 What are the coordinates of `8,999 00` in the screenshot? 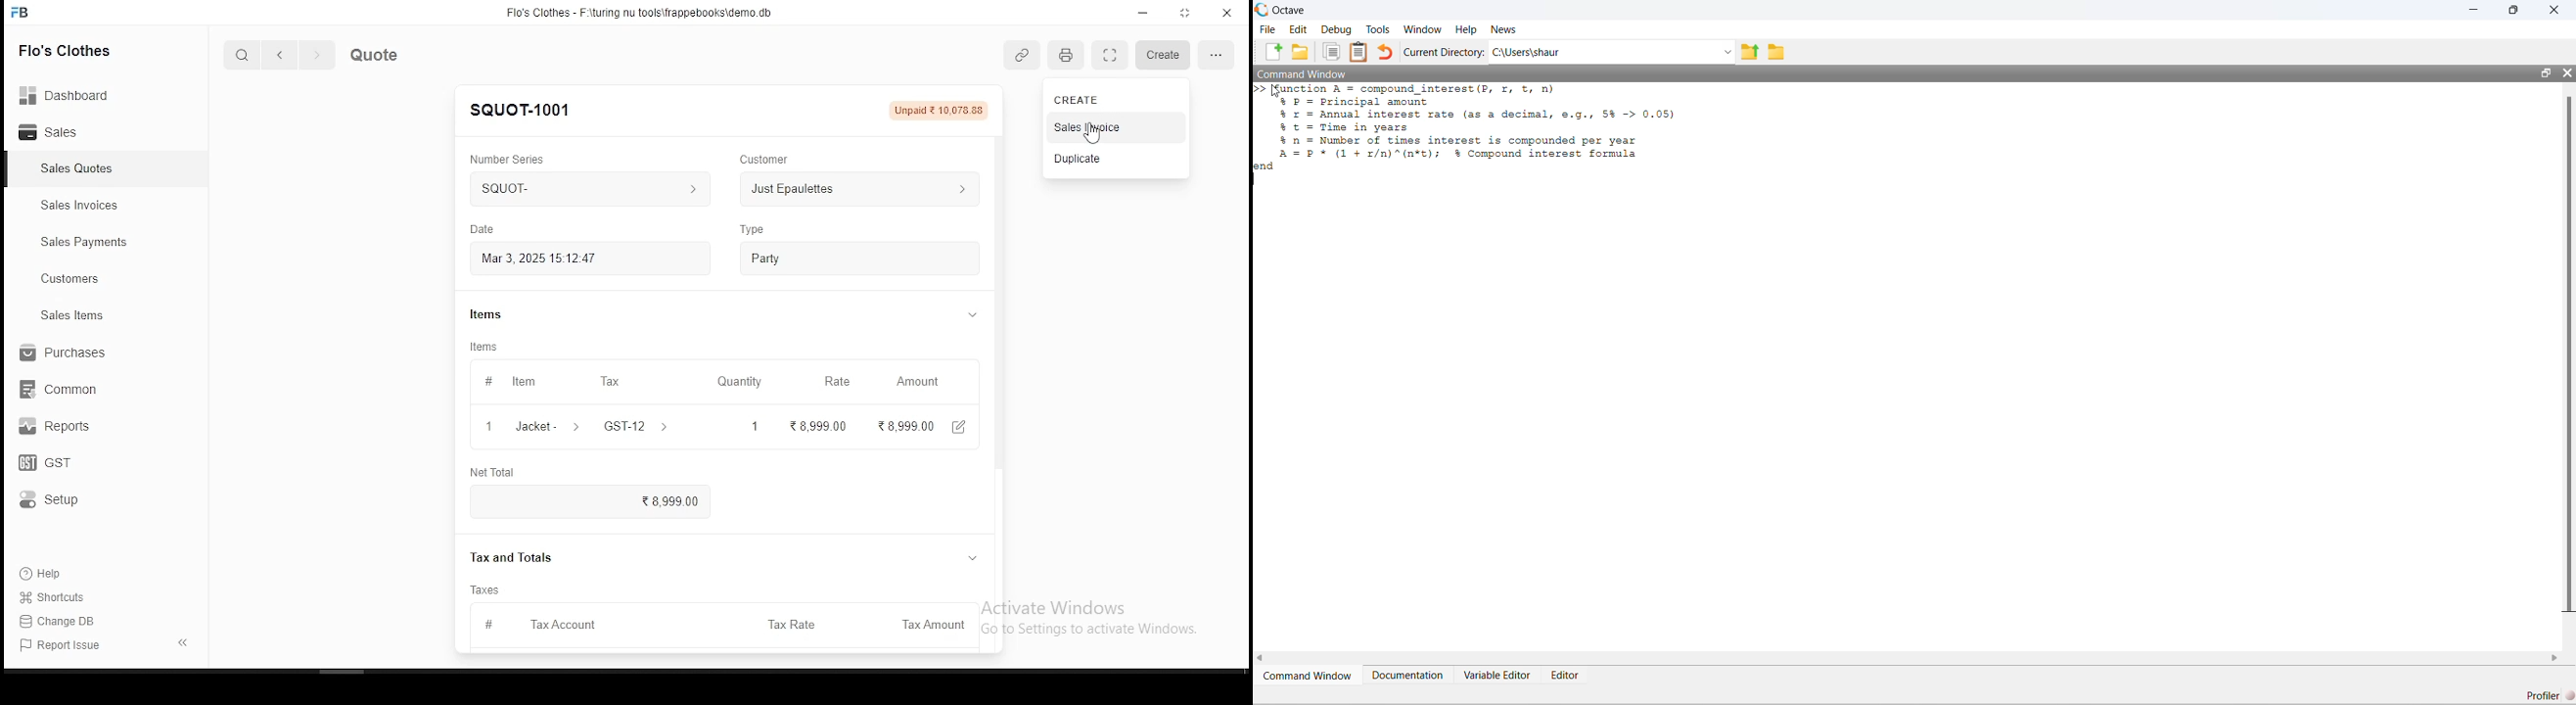 It's located at (820, 425).